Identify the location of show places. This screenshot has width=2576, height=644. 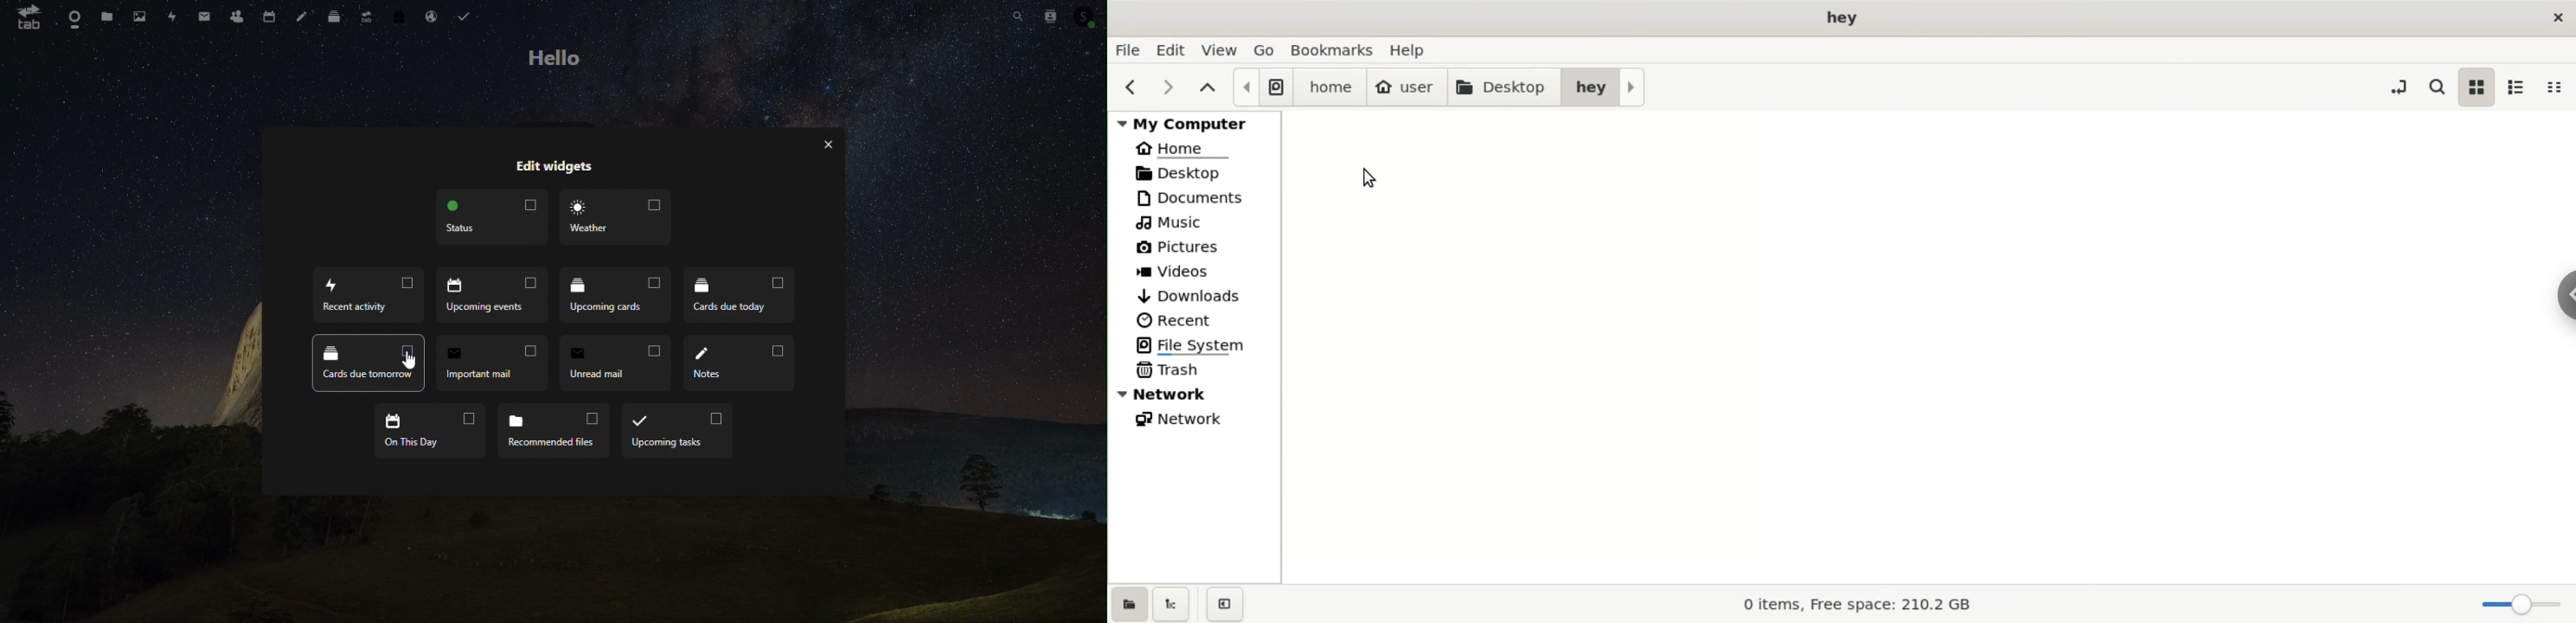
(1128, 603).